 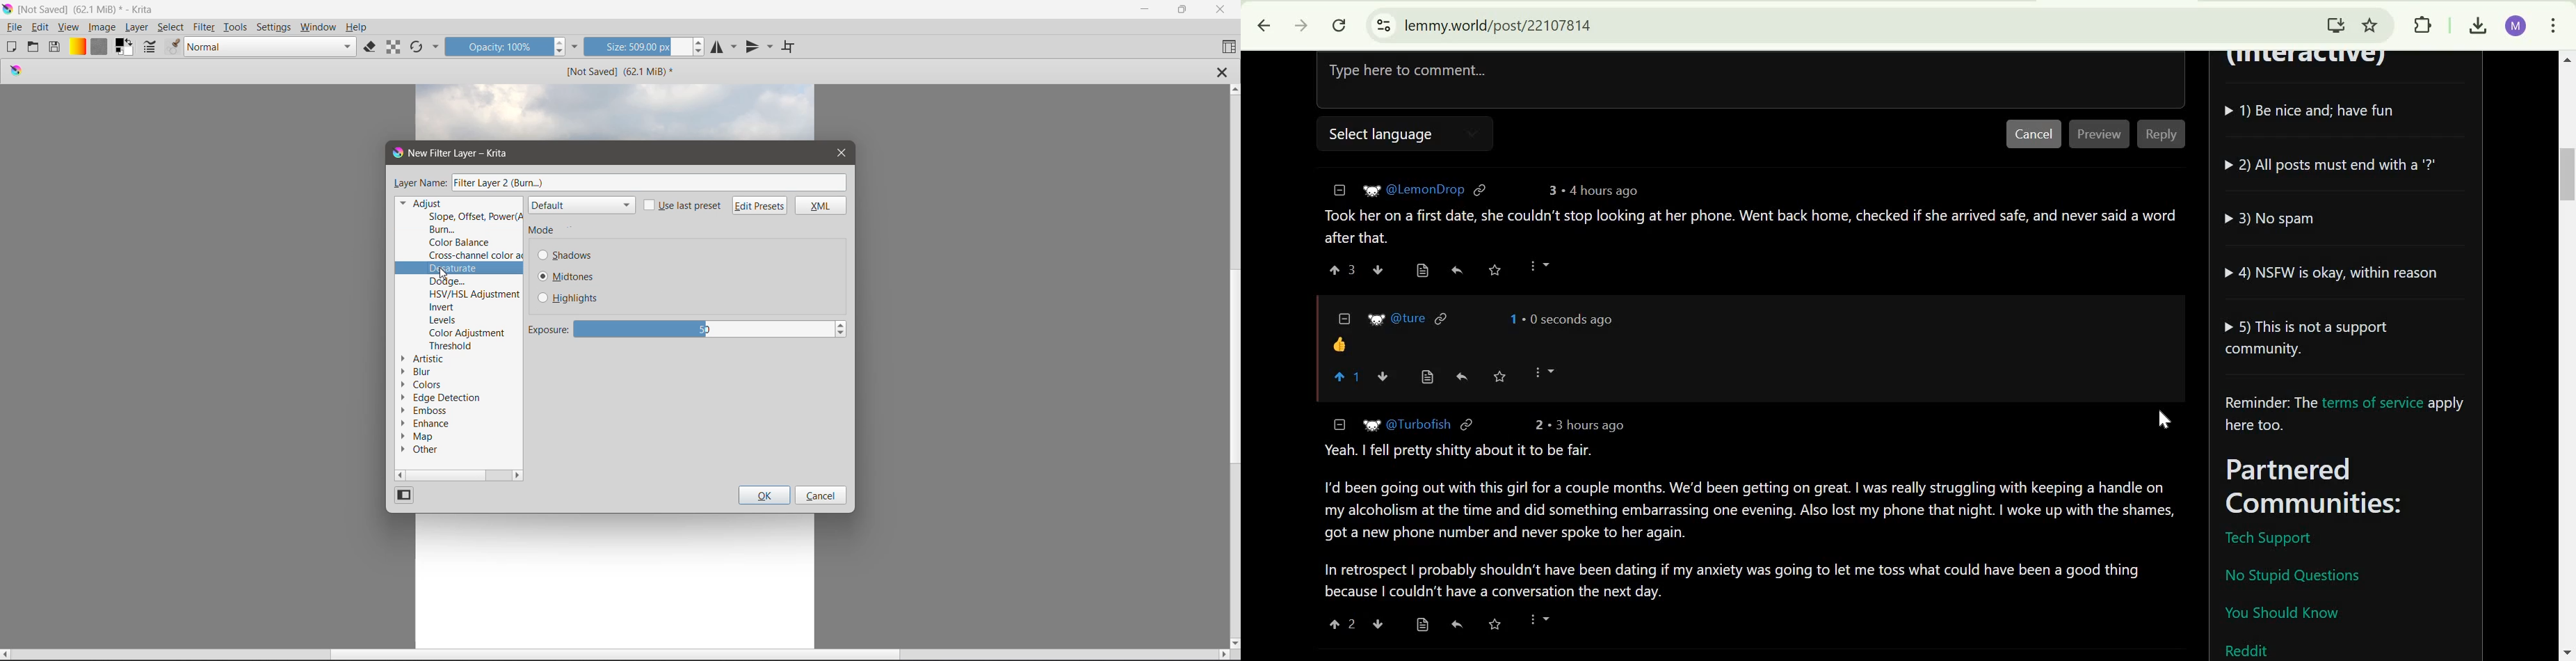 What do you see at coordinates (1371, 189) in the screenshot?
I see `picture` at bounding box center [1371, 189].